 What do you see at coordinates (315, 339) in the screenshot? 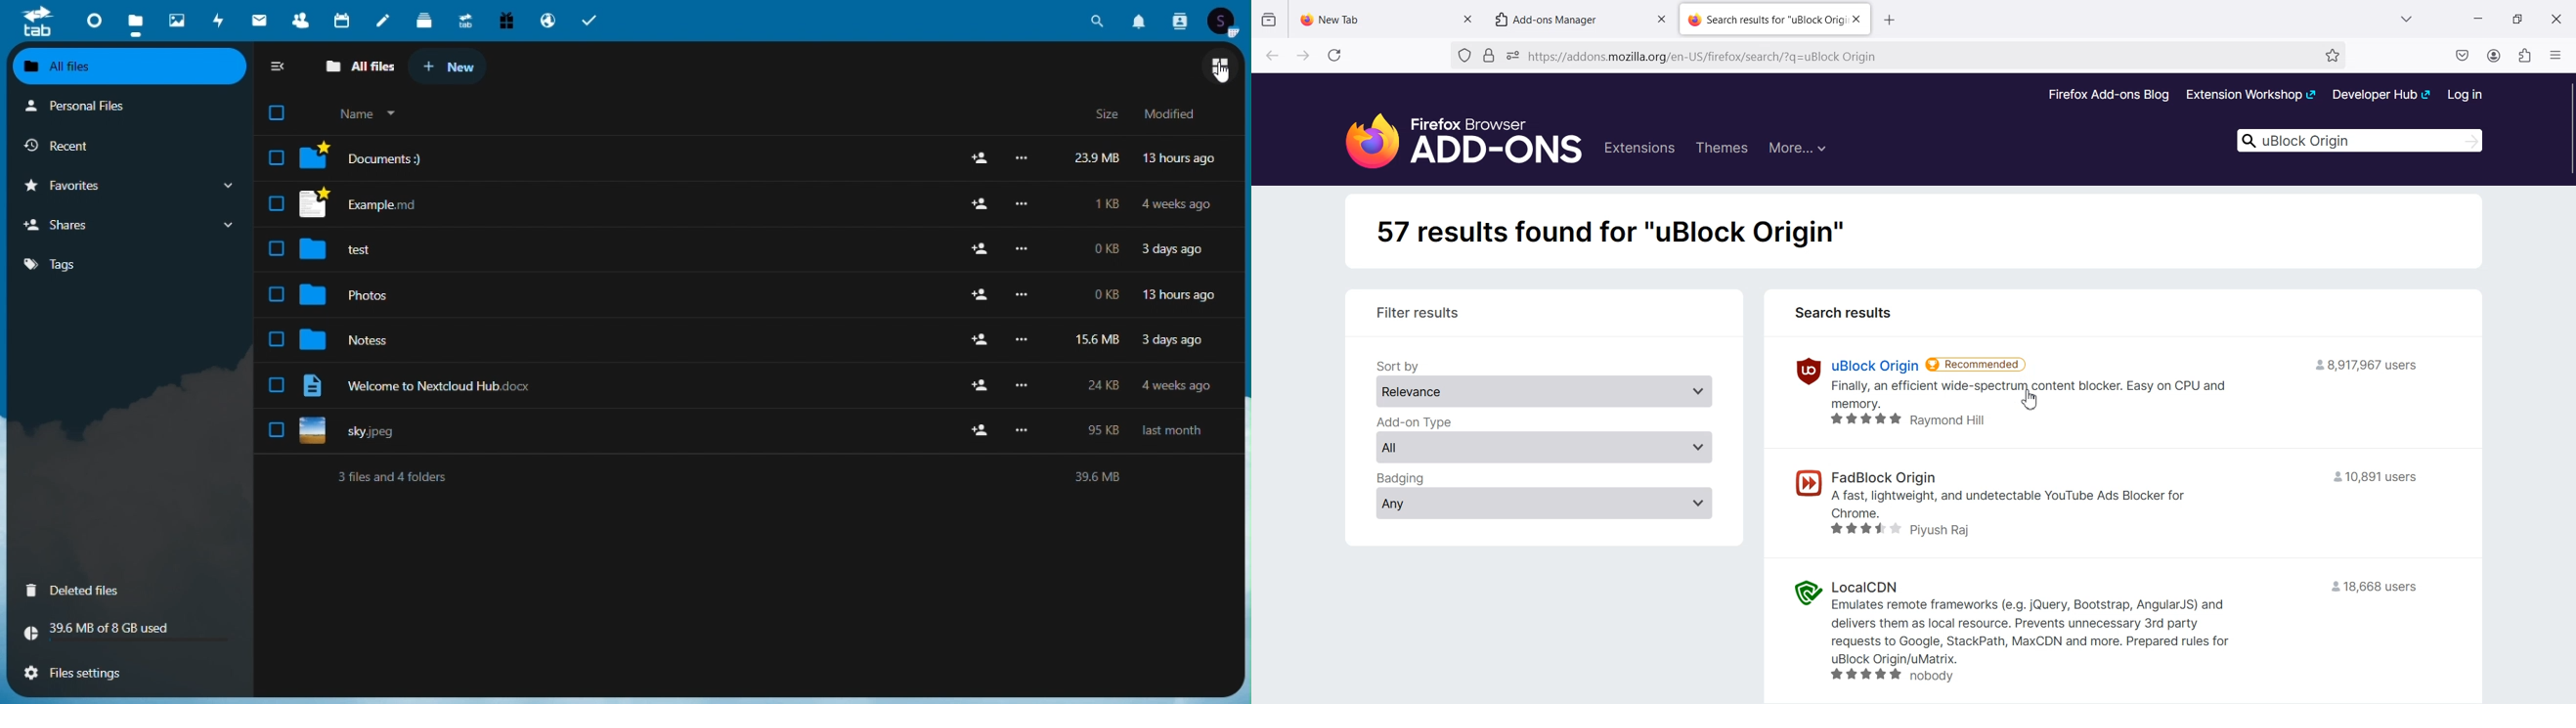
I see `folder` at bounding box center [315, 339].